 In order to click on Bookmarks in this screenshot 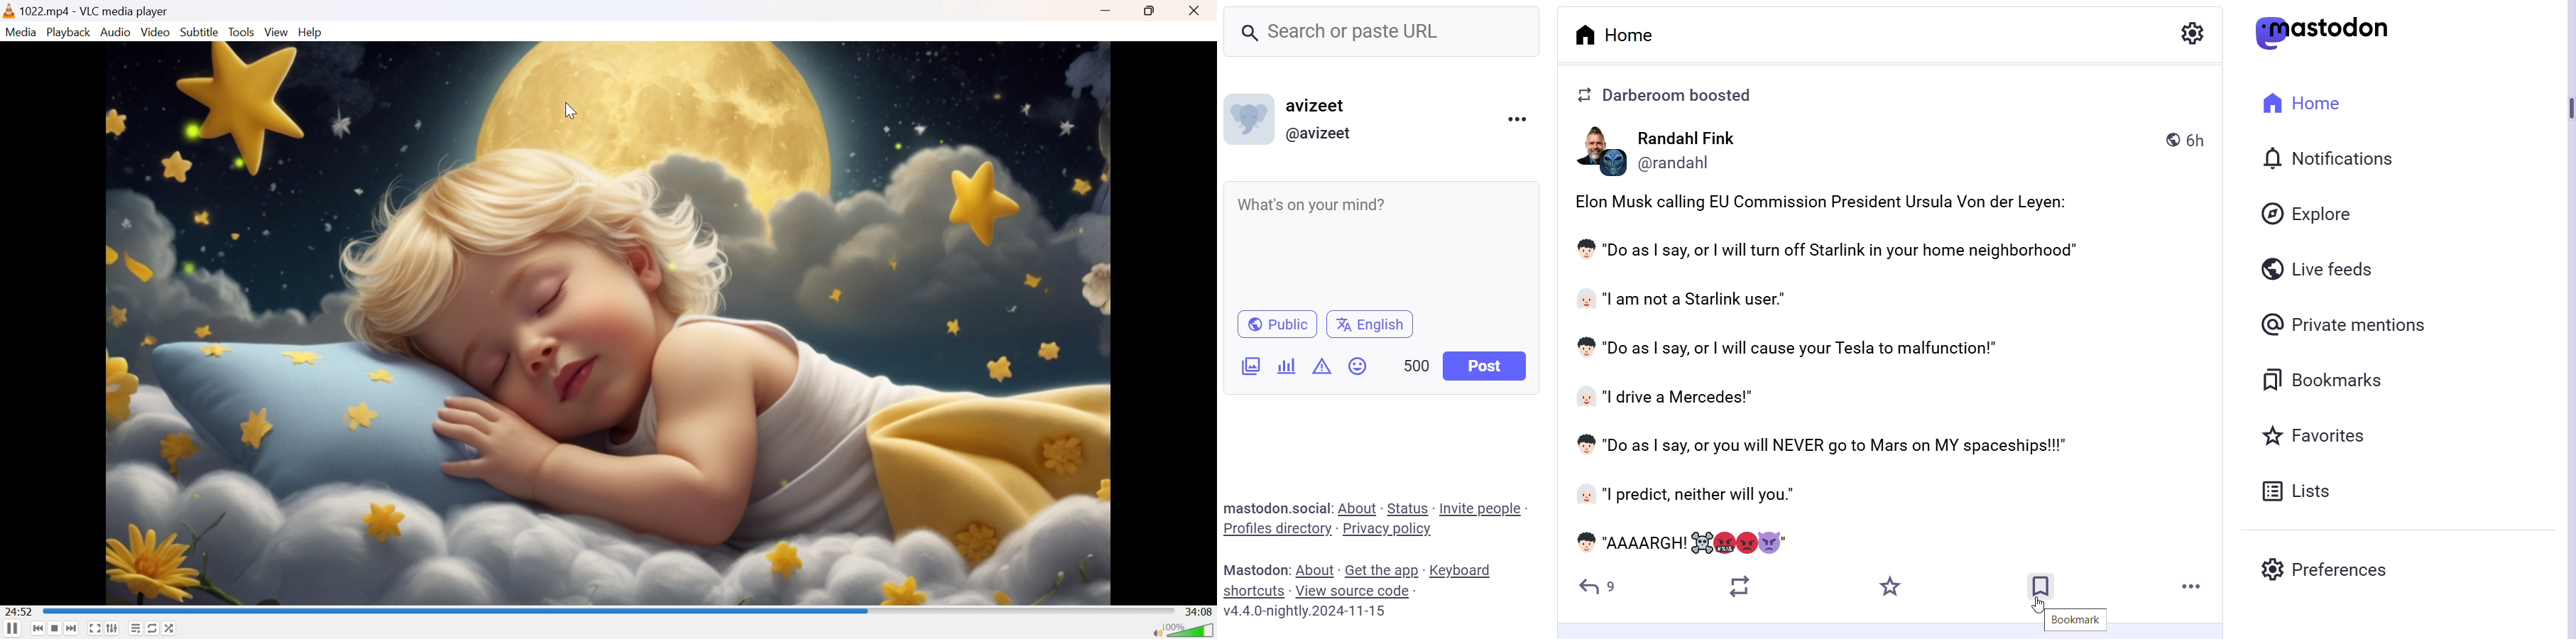, I will do `click(2322, 378)`.